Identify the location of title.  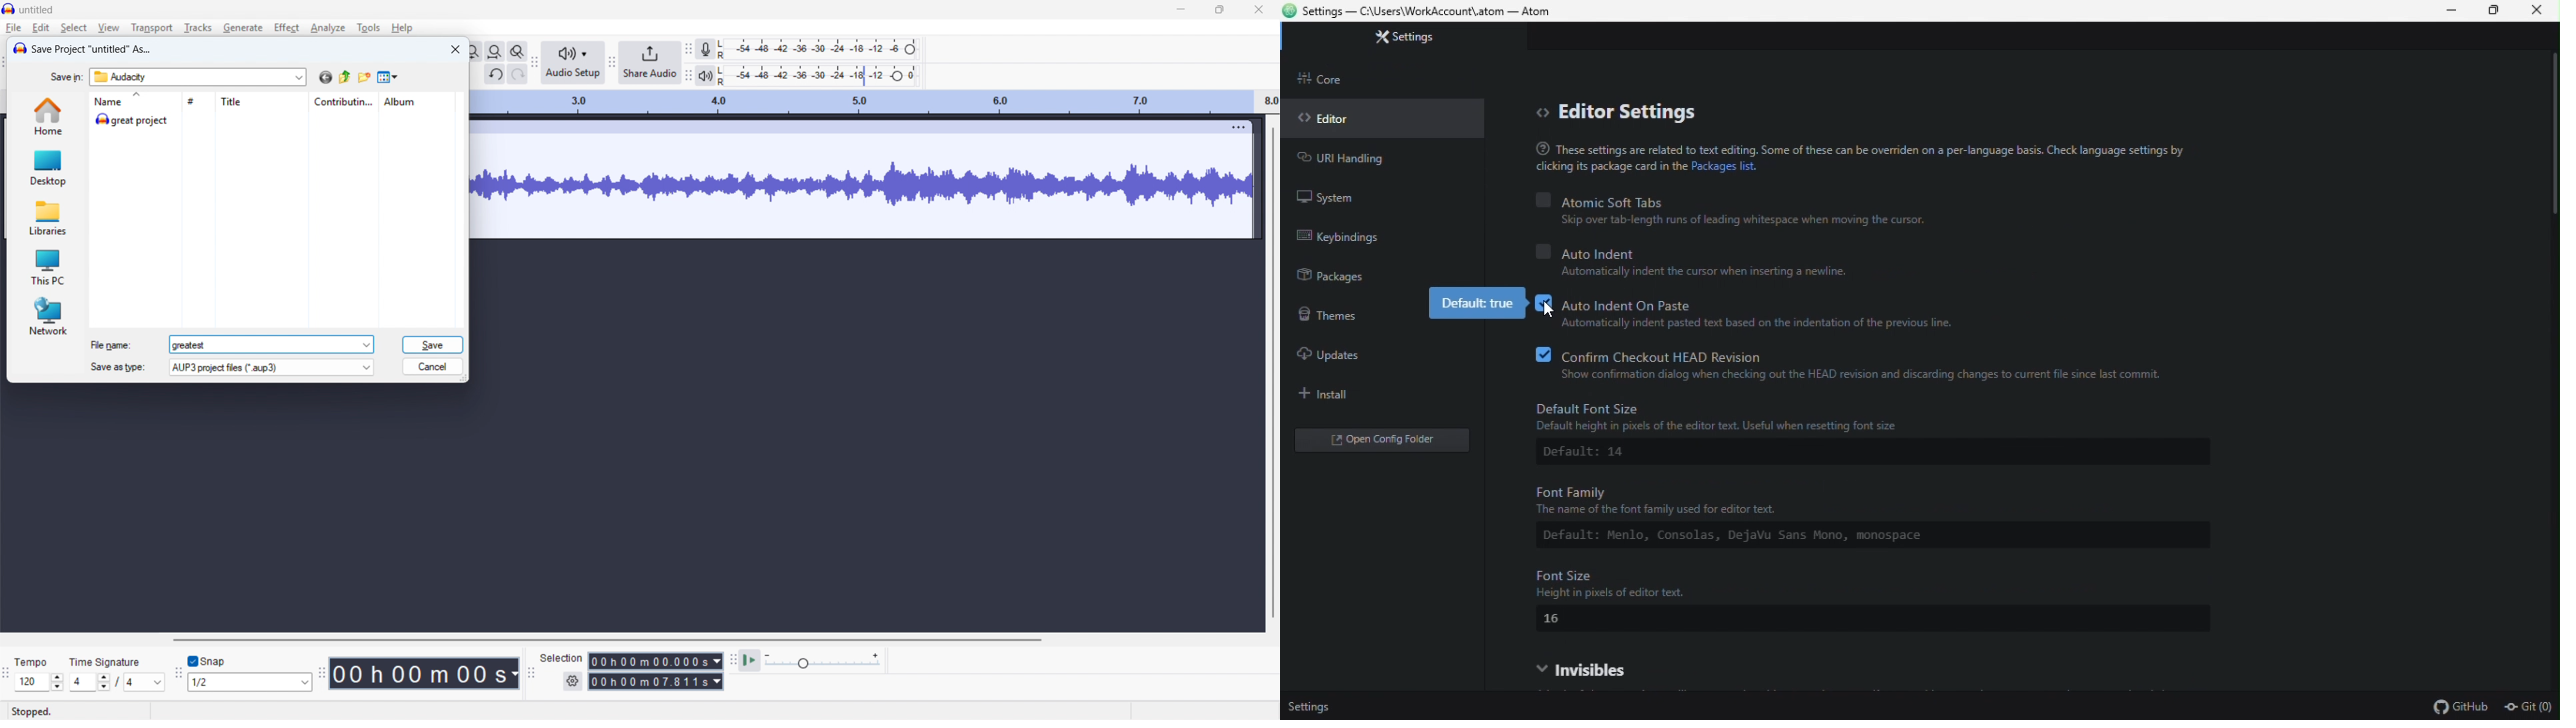
(261, 102).